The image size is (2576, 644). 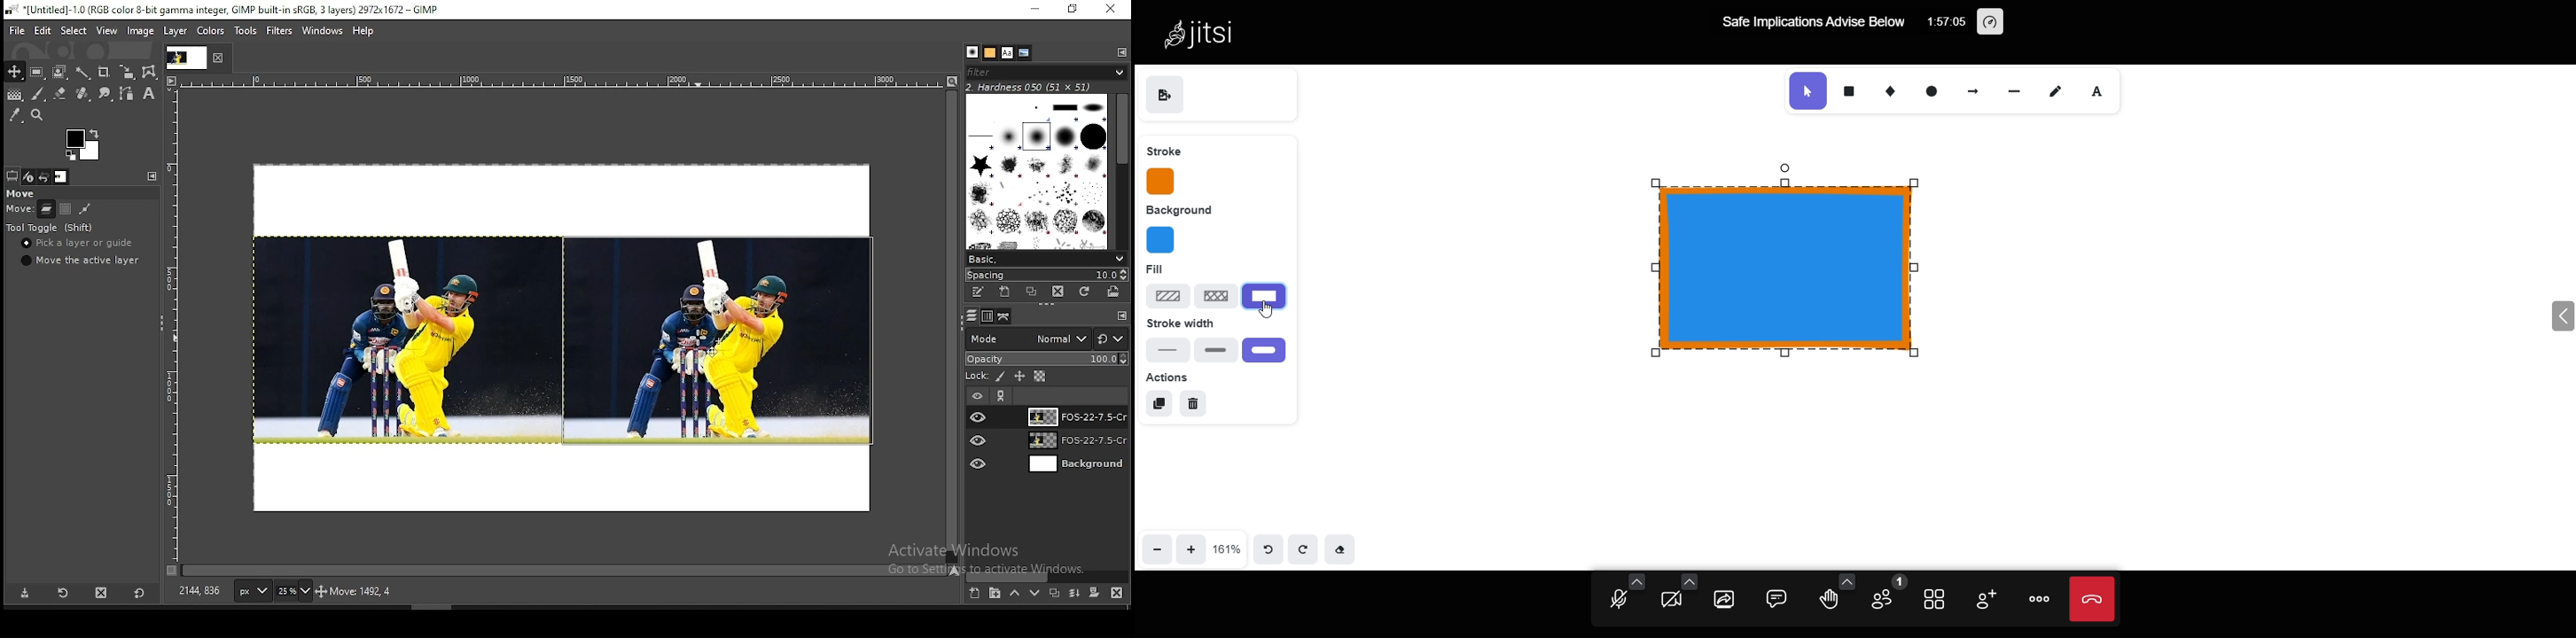 I want to click on Object fill type changed, so click(x=1818, y=273).